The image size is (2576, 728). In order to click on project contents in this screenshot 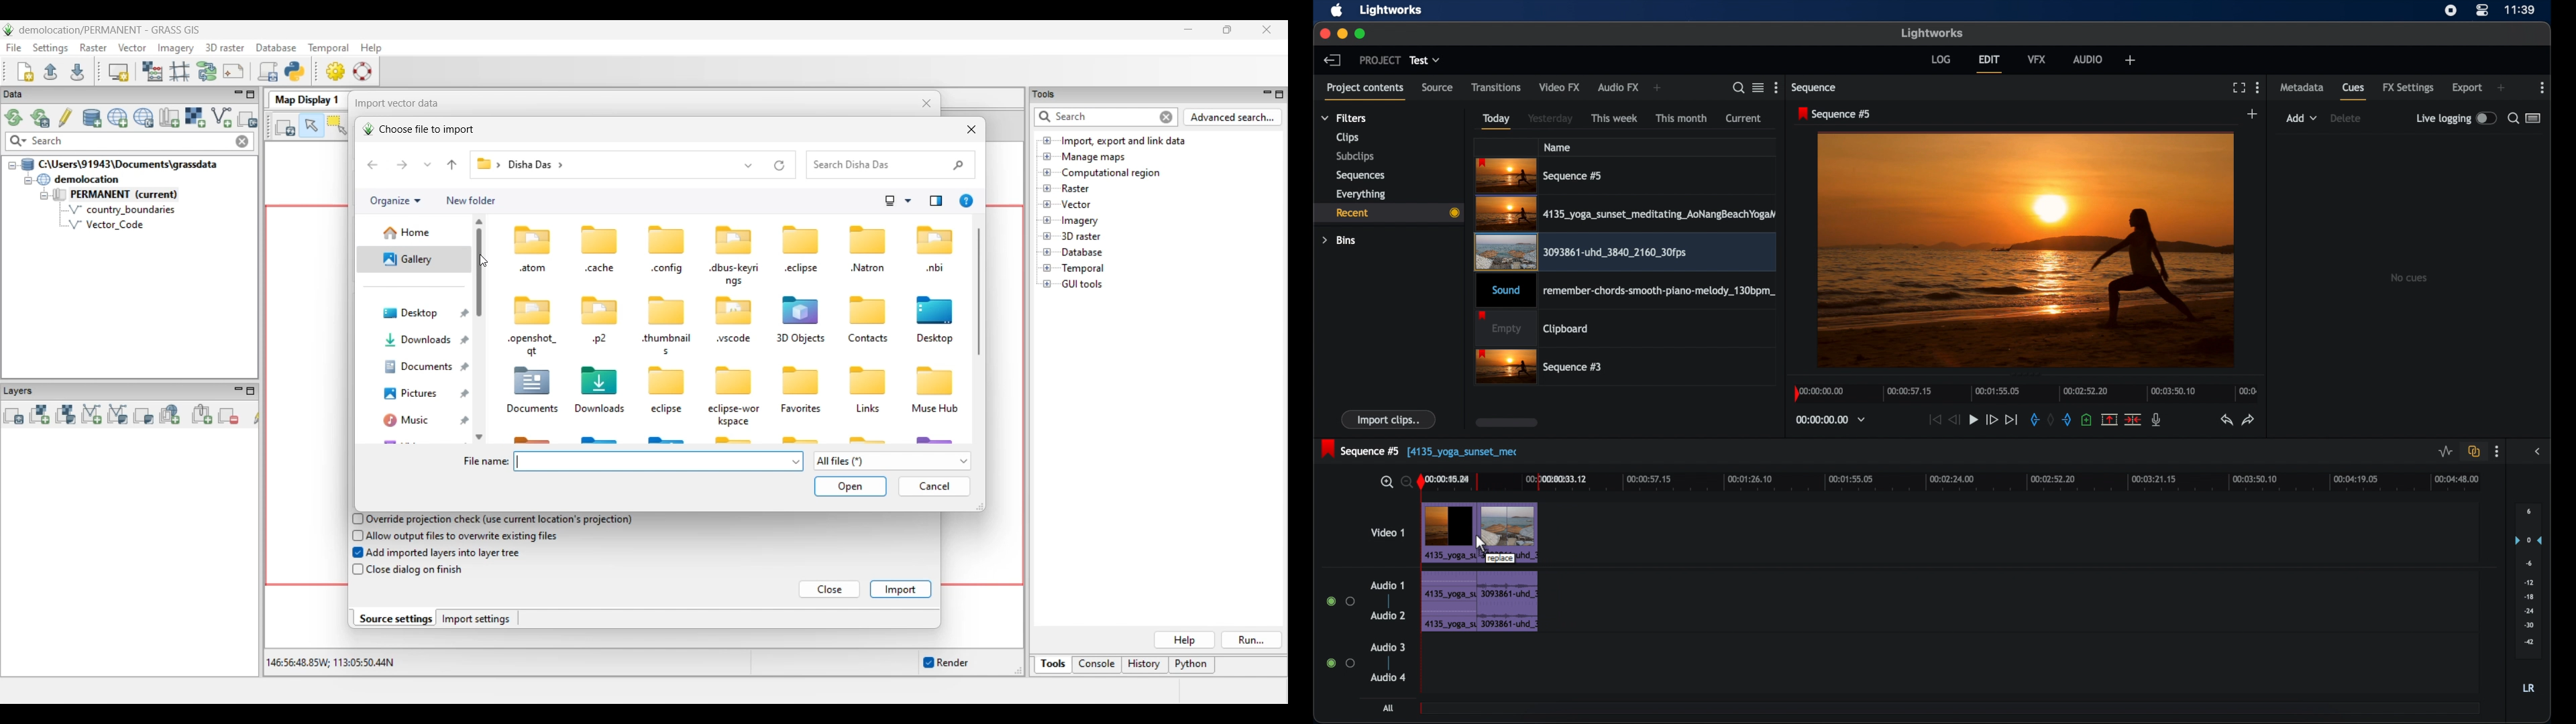, I will do `click(1365, 92)`.